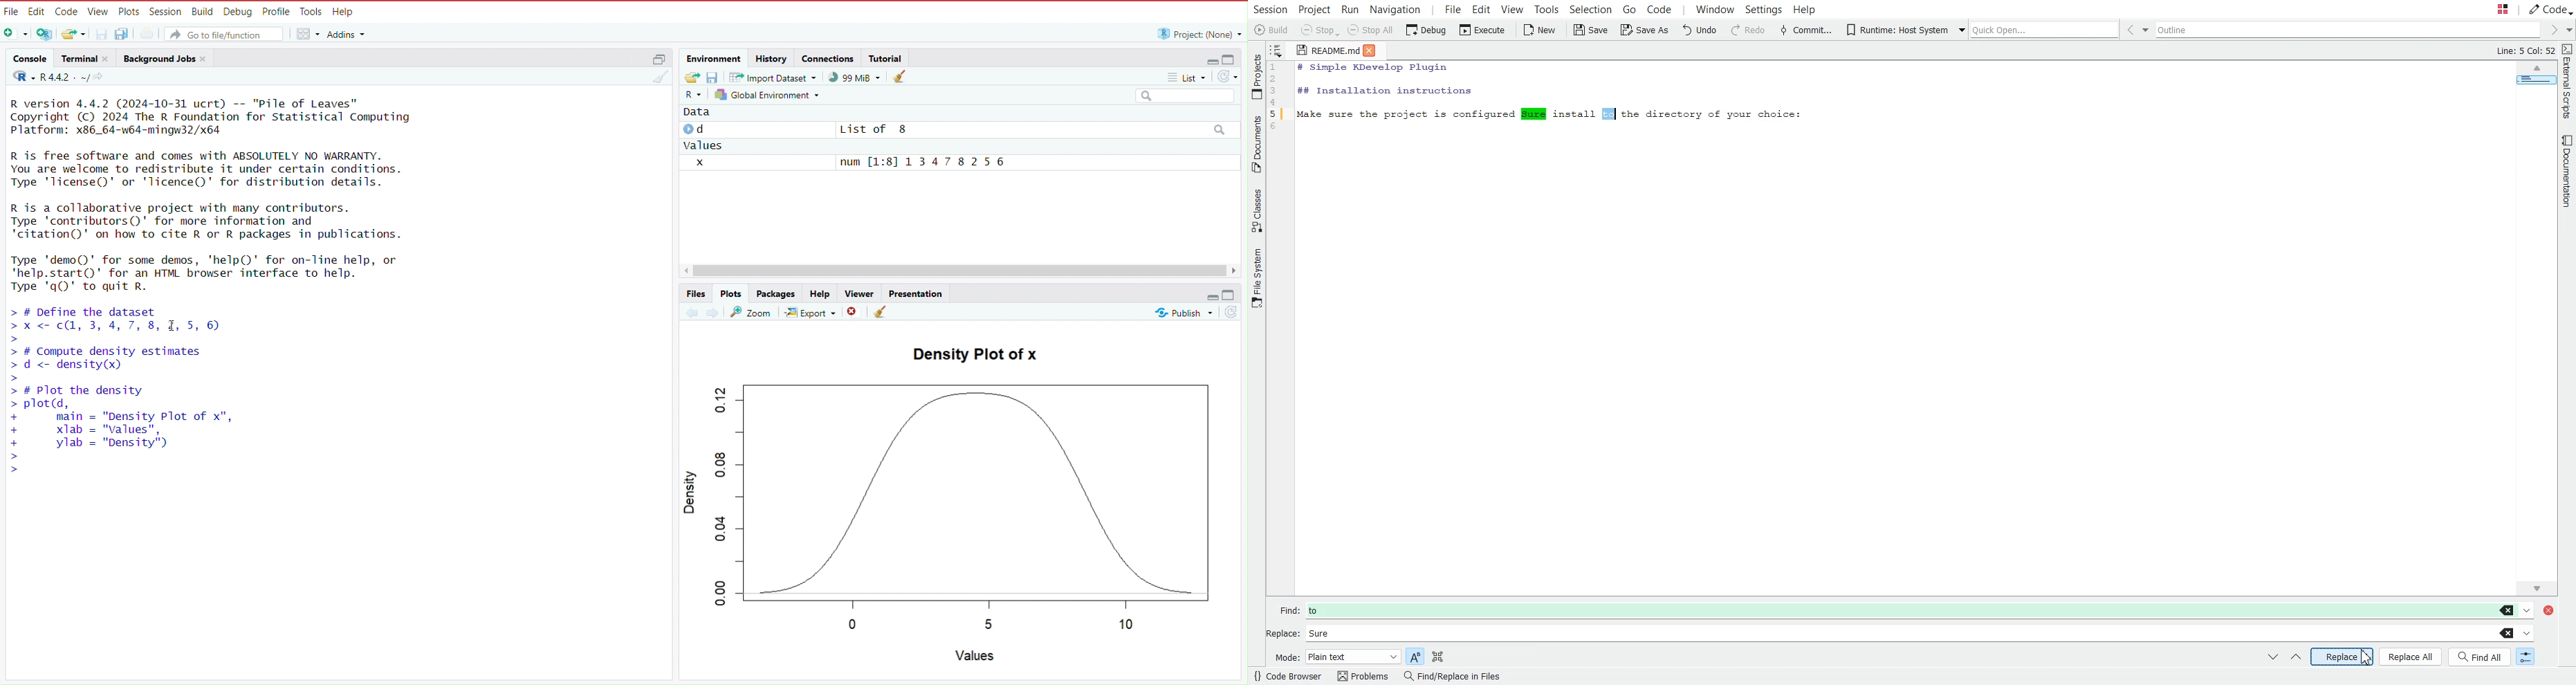  Describe the element at coordinates (1185, 312) in the screenshot. I see `publish` at that location.